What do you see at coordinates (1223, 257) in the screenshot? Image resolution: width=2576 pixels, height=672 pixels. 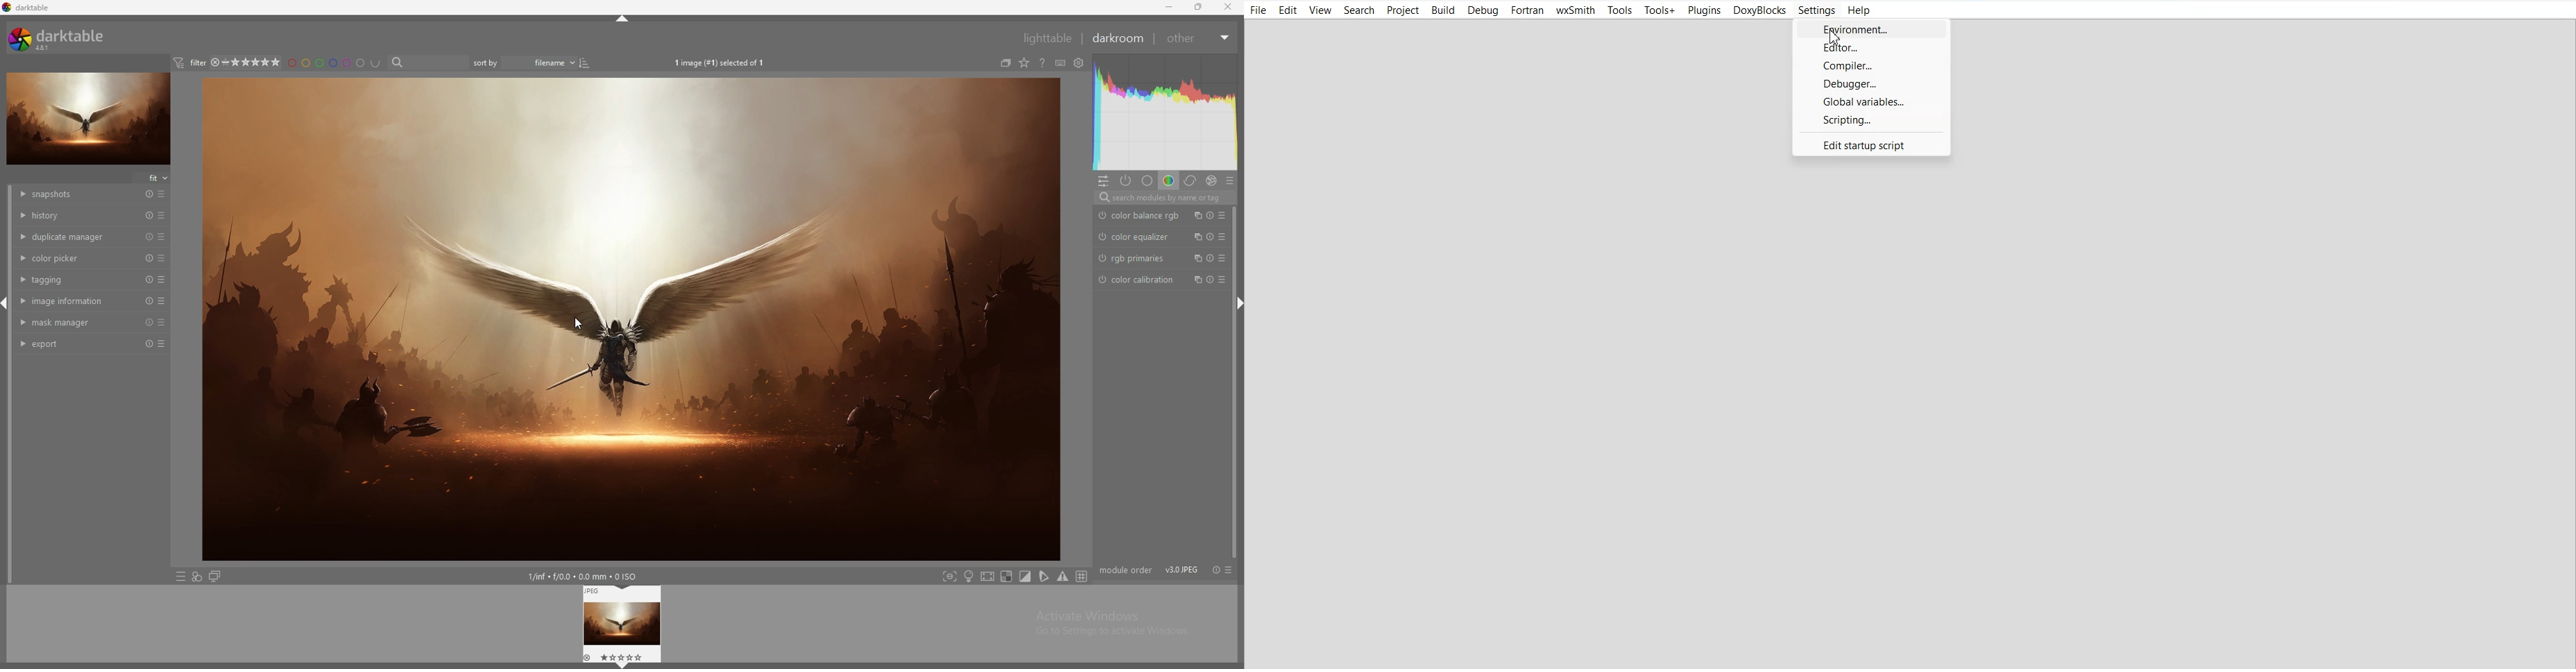 I see `preset` at bounding box center [1223, 257].